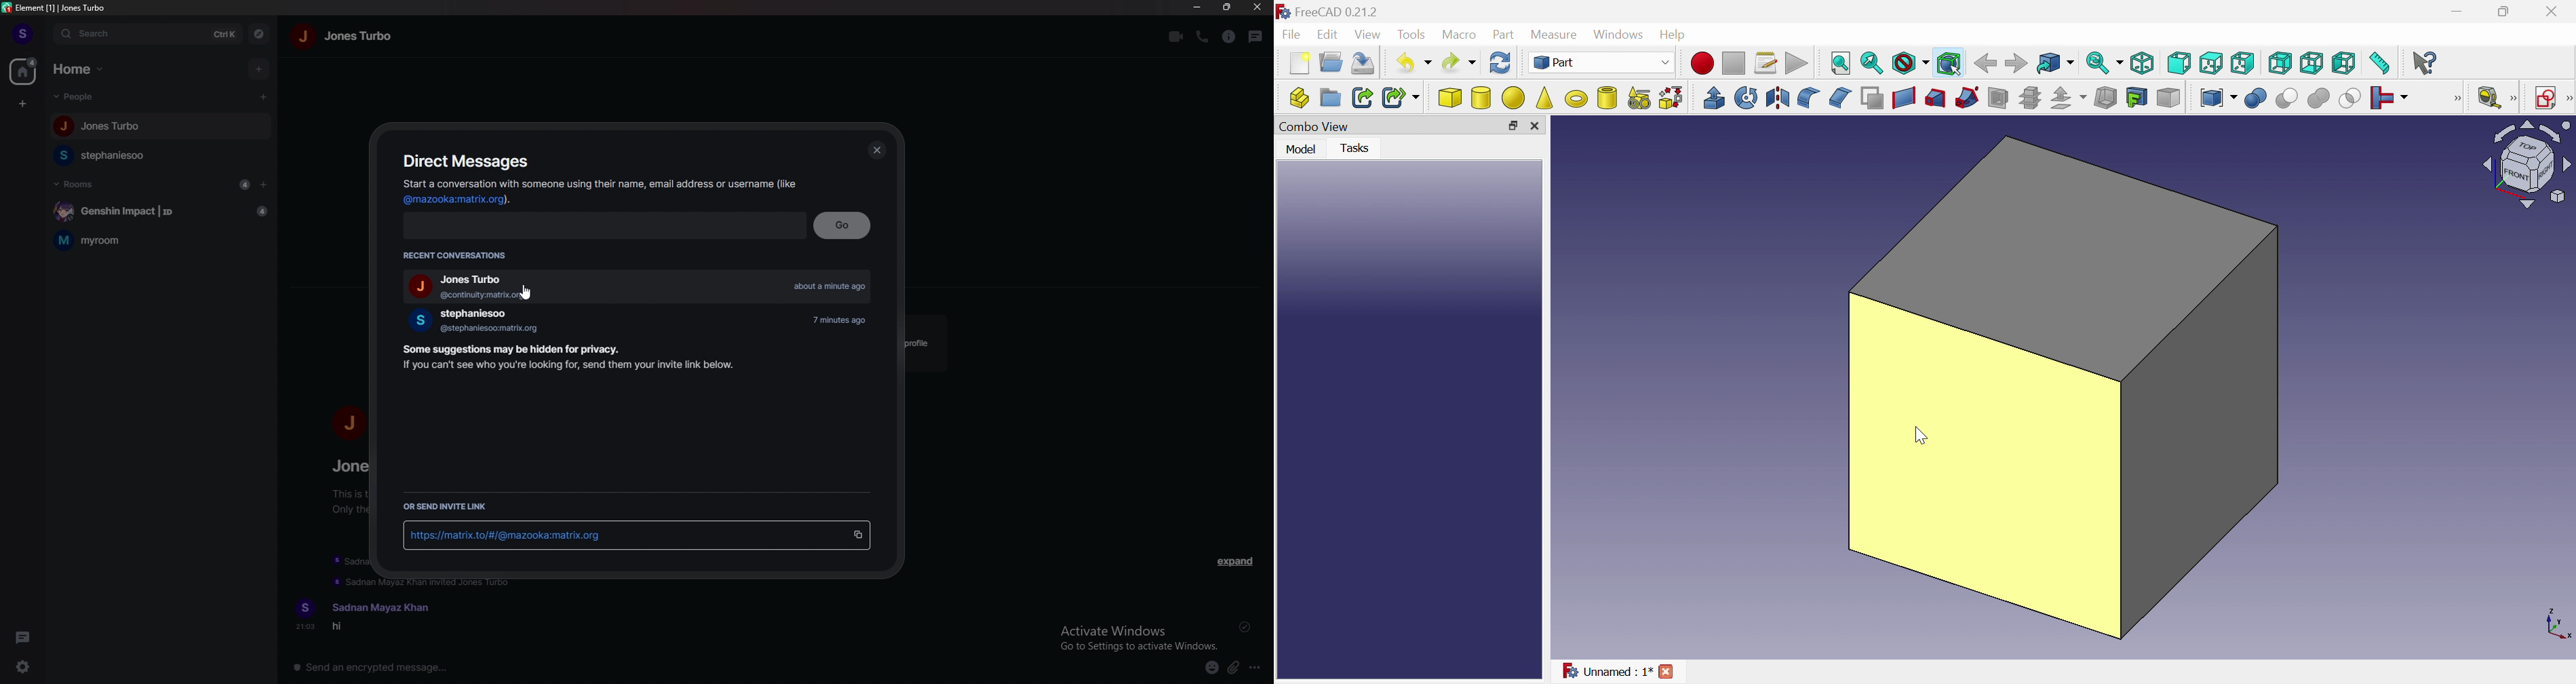  Describe the element at coordinates (2381, 64) in the screenshot. I see `Measure distance` at that location.